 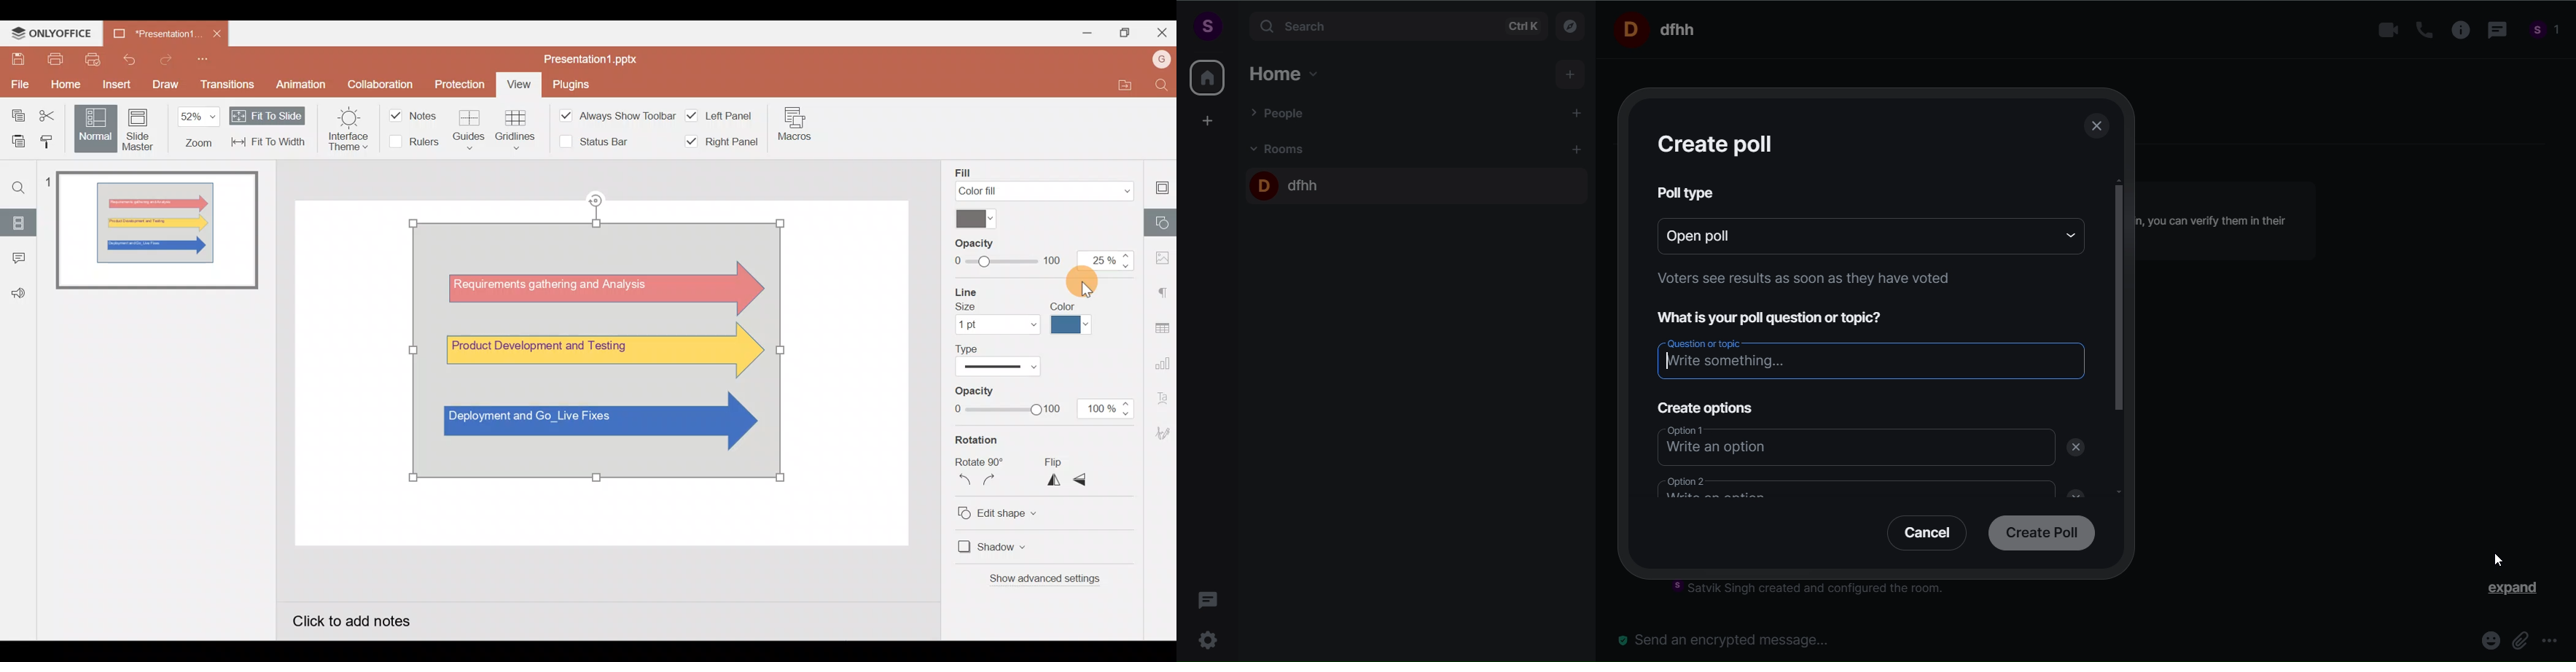 What do you see at coordinates (1660, 28) in the screenshot?
I see `room name` at bounding box center [1660, 28].